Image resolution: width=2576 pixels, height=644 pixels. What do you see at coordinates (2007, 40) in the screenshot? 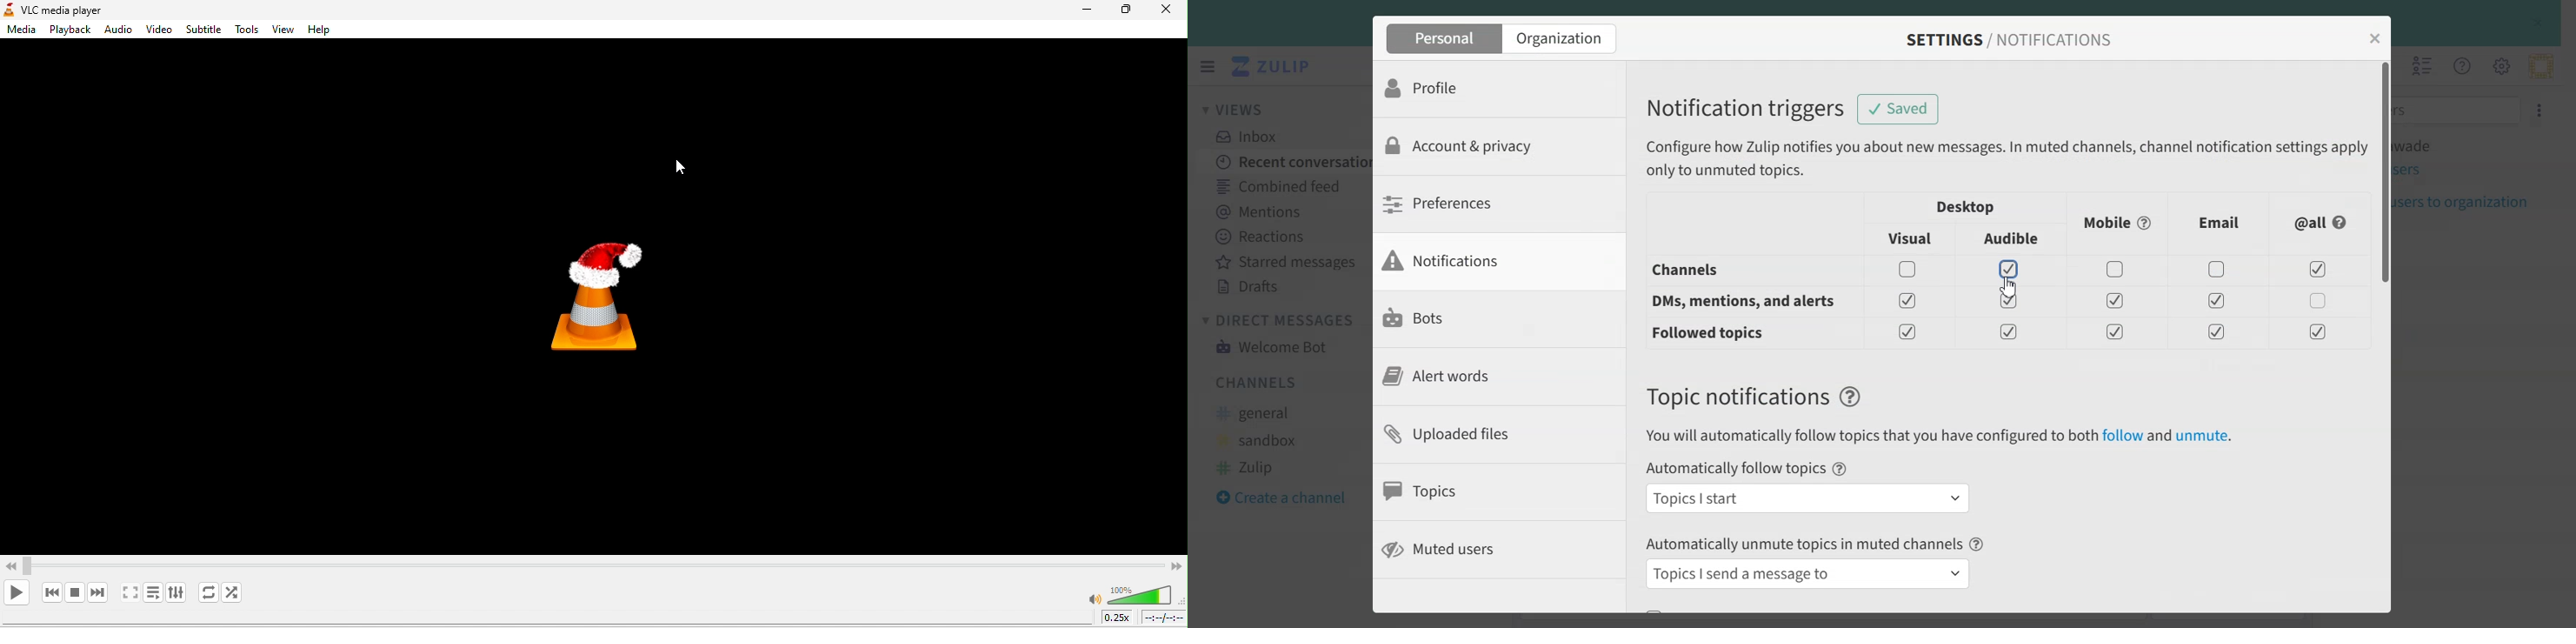
I see `SETTINGS / NOTIFICATIONS` at bounding box center [2007, 40].